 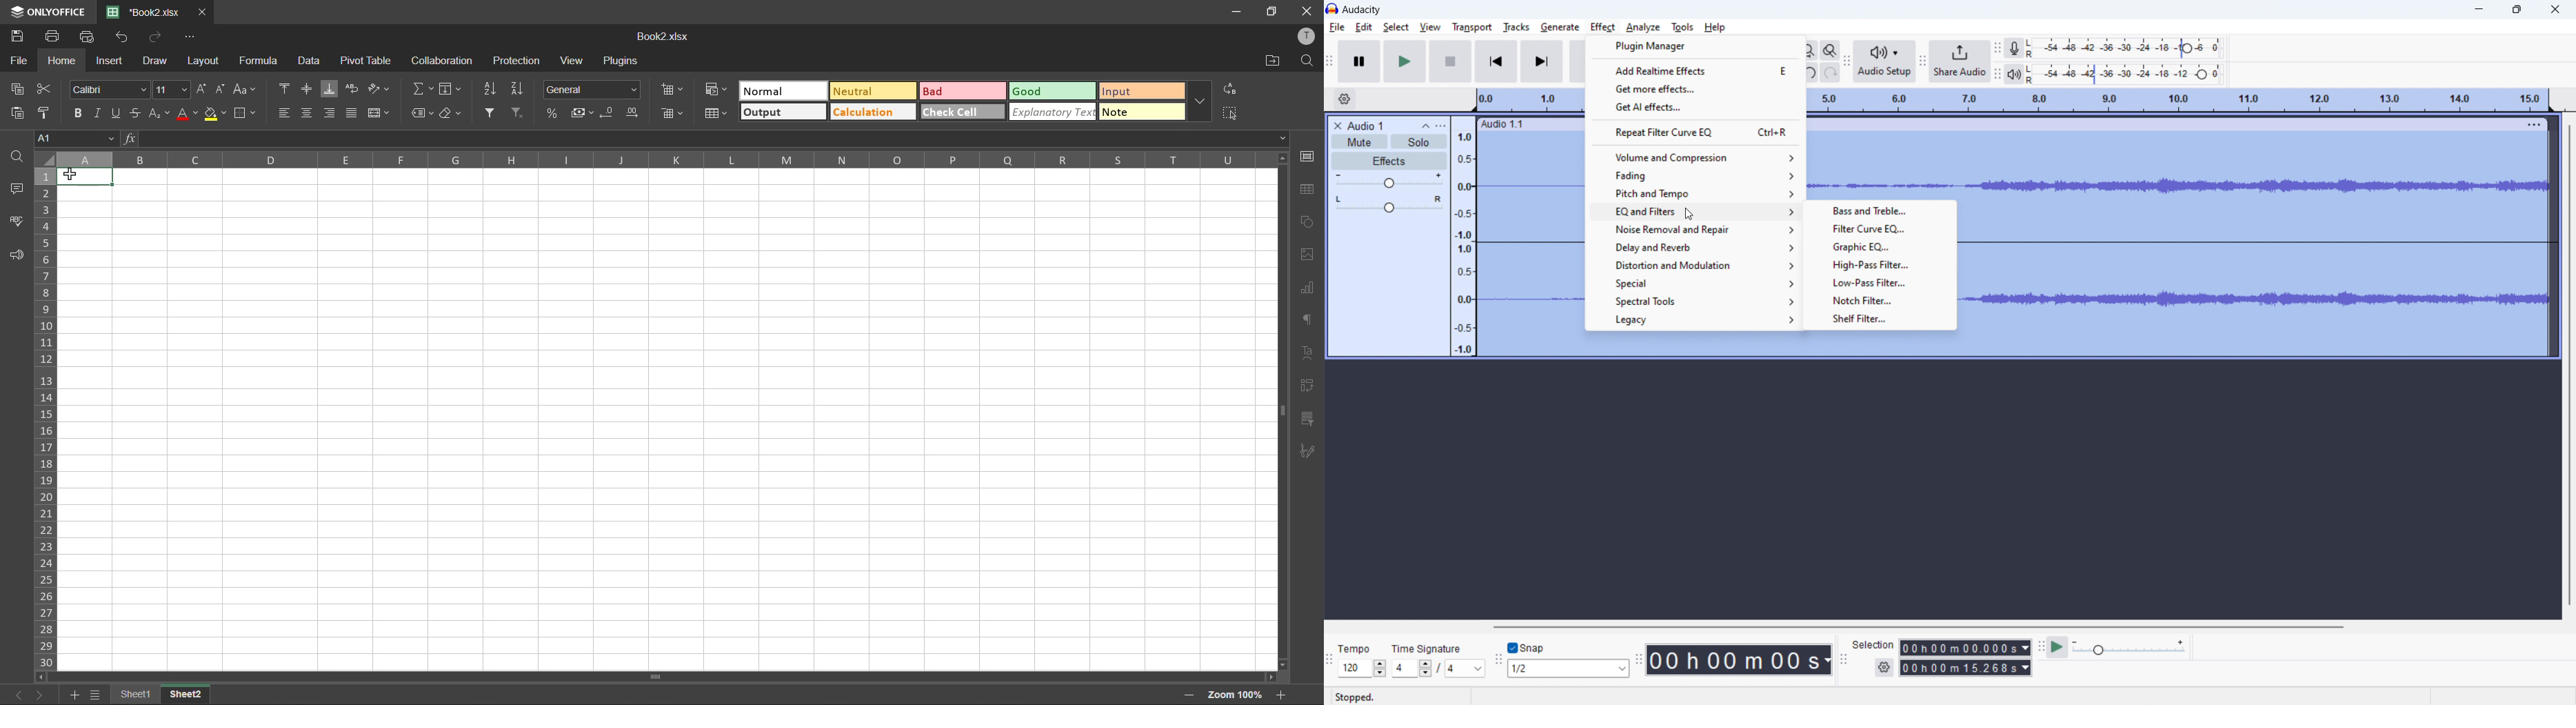 What do you see at coordinates (1185, 697) in the screenshot?
I see `zoom out` at bounding box center [1185, 697].